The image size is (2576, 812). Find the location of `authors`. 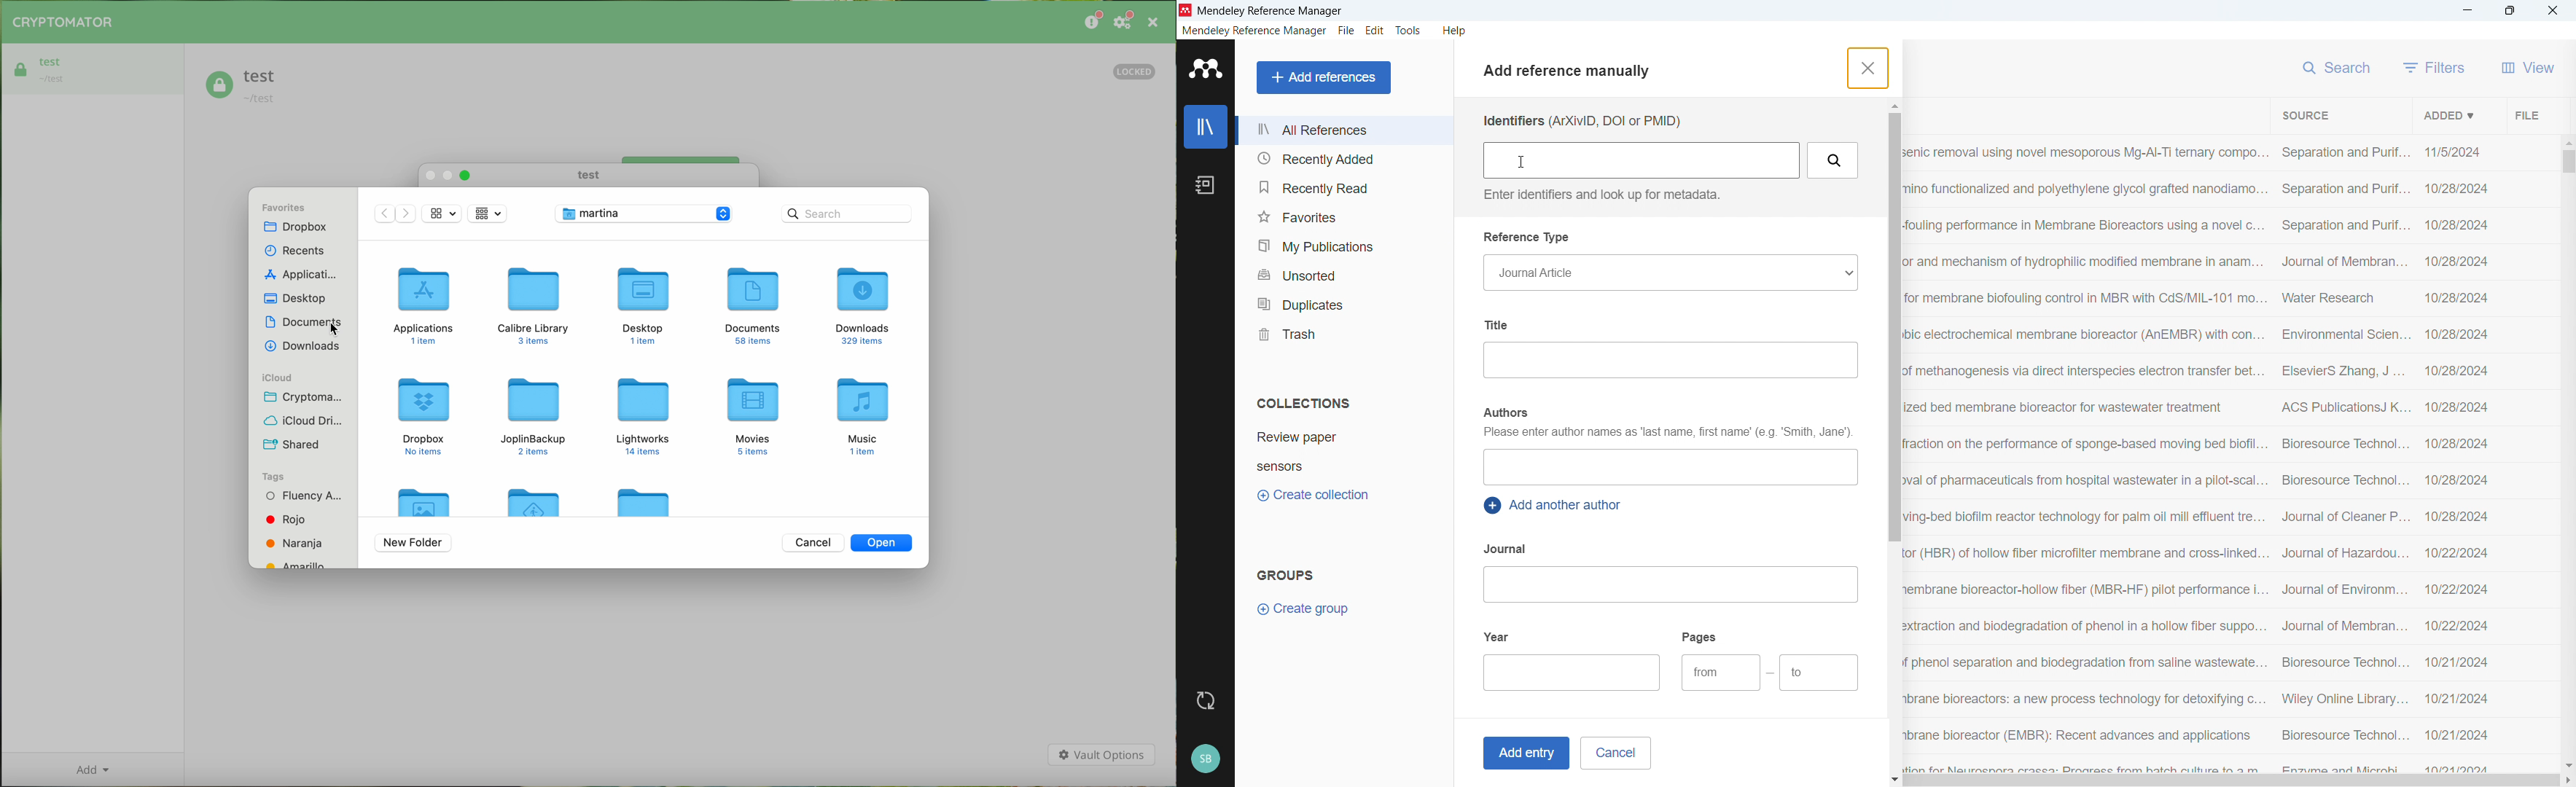

authors is located at coordinates (1504, 412).